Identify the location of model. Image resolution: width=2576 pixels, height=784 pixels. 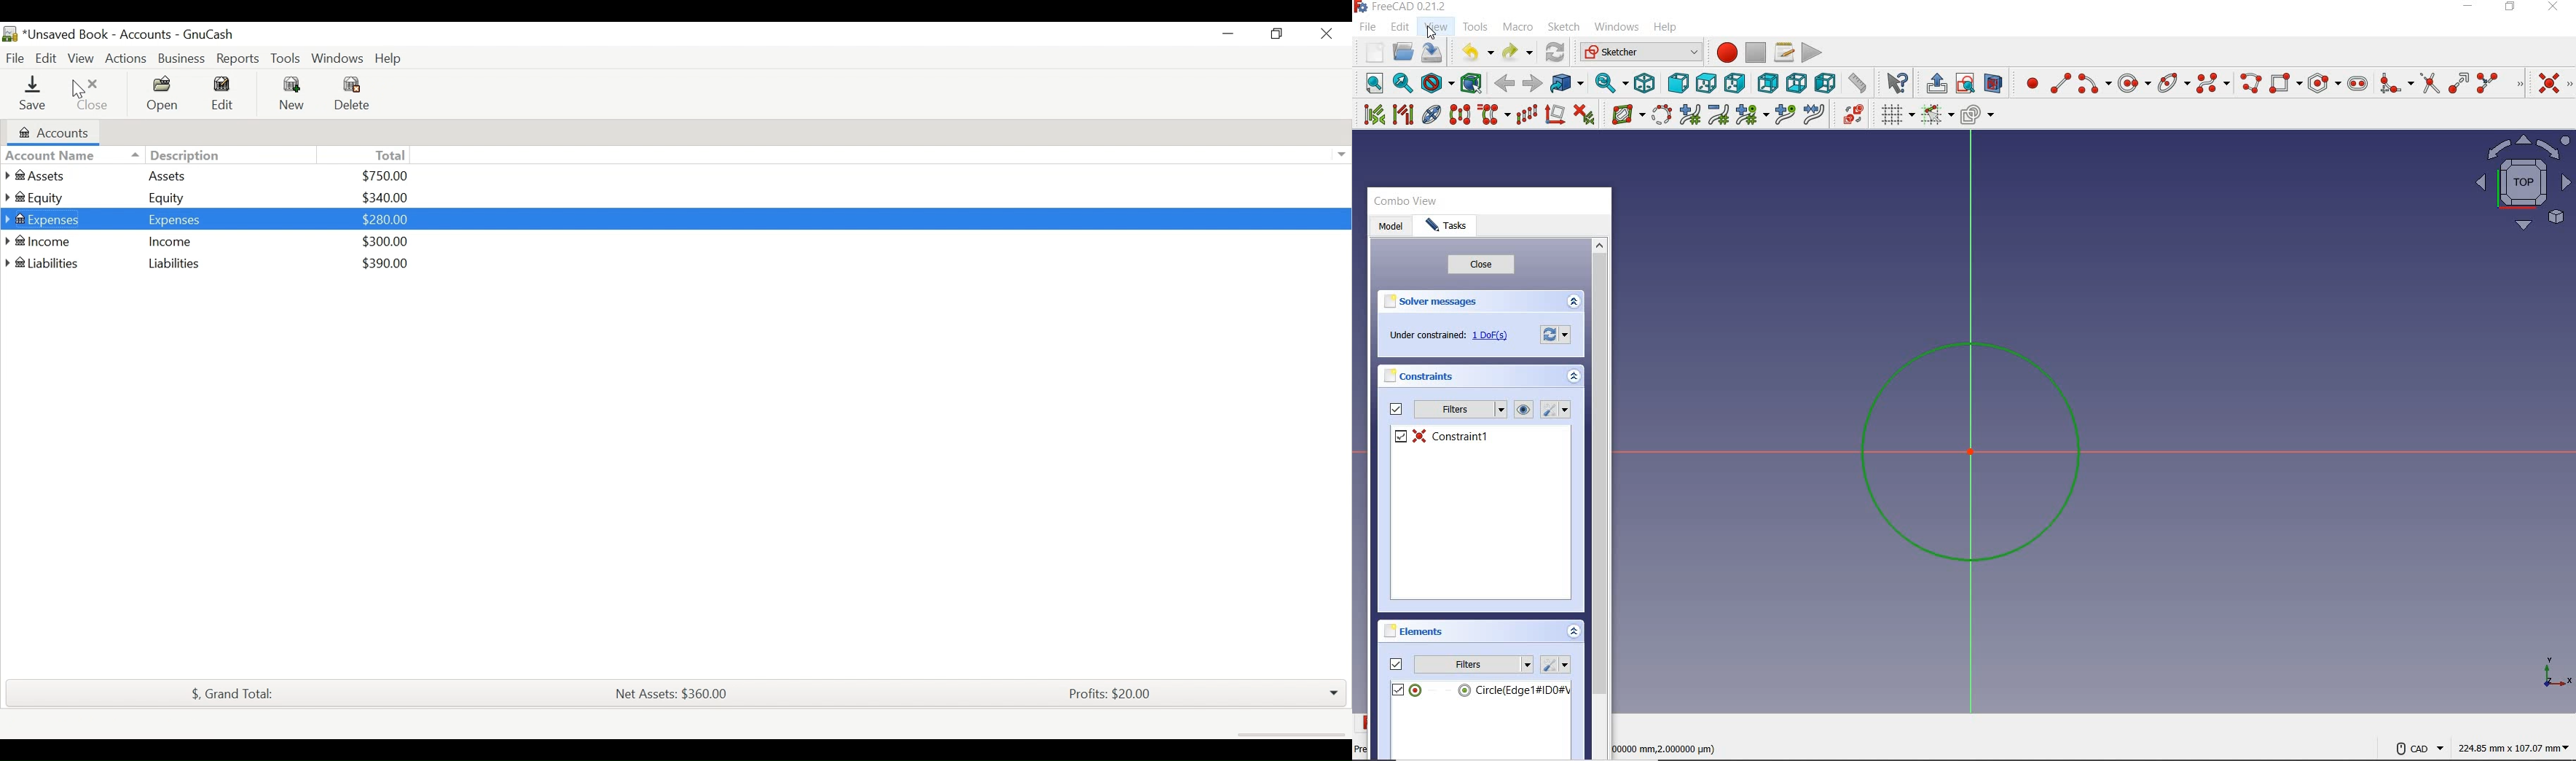
(1390, 227).